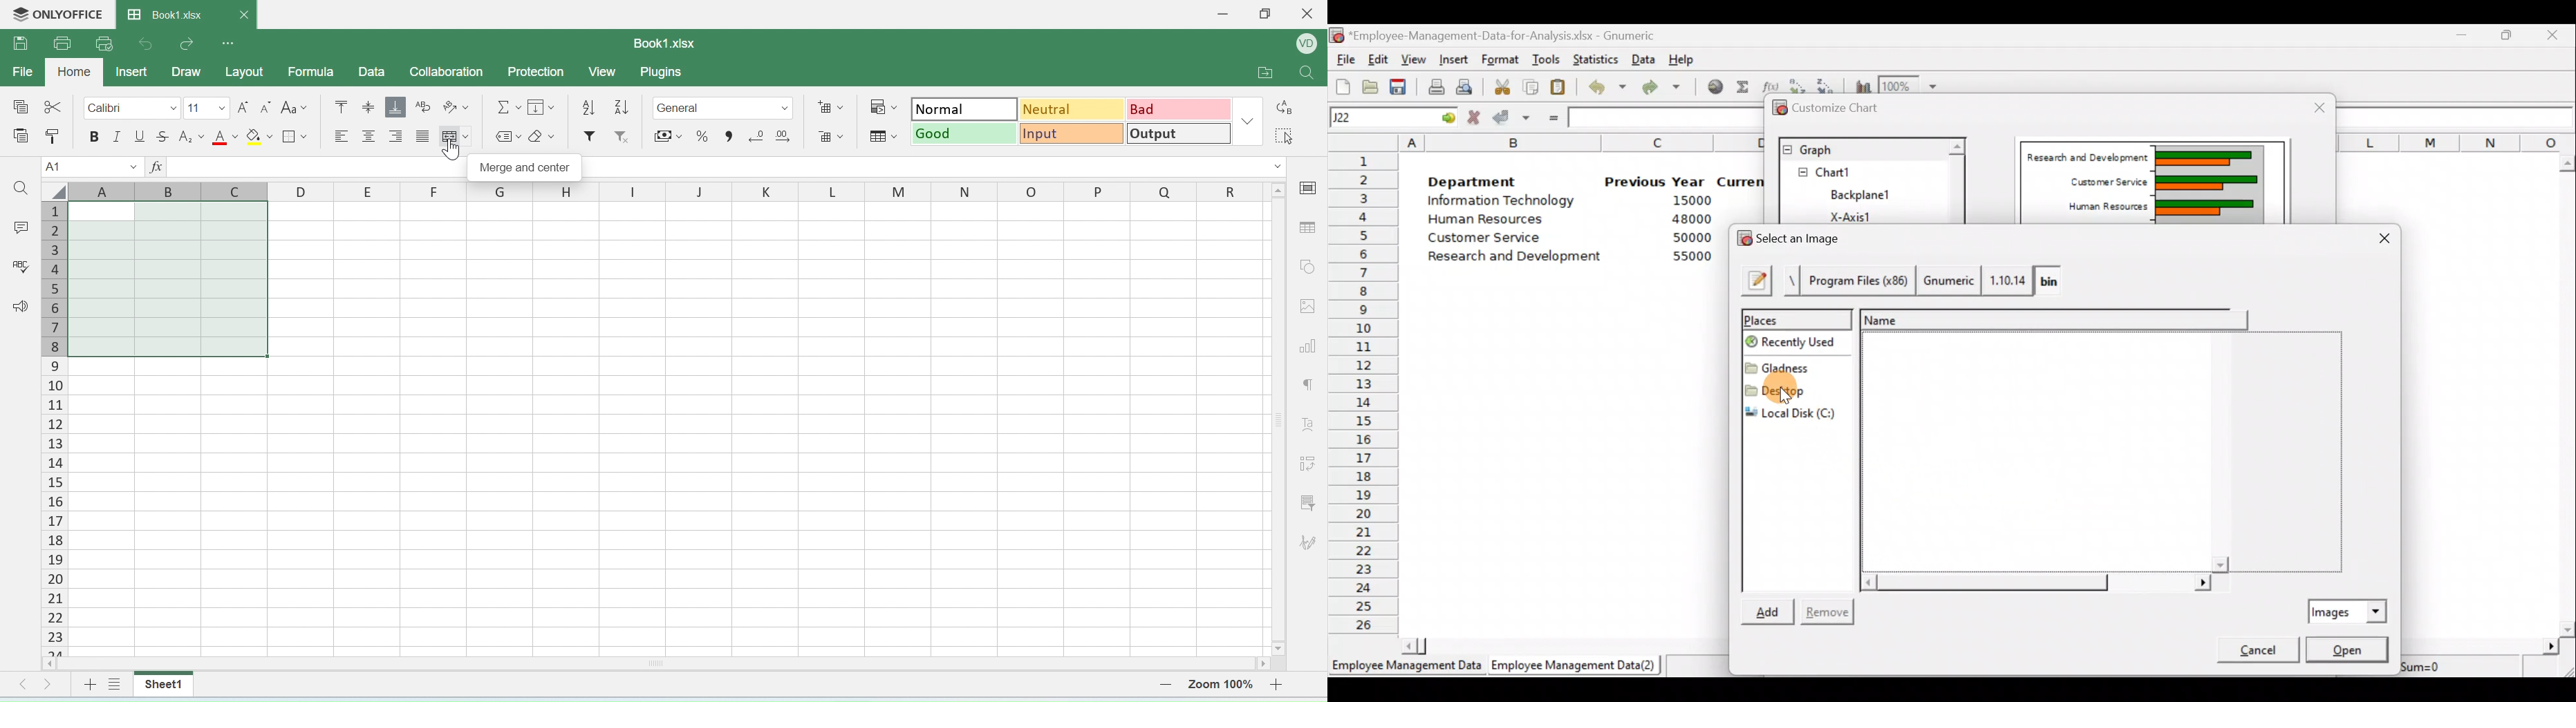 This screenshot has height=728, width=2576. Describe the element at coordinates (151, 42) in the screenshot. I see `undo` at that location.